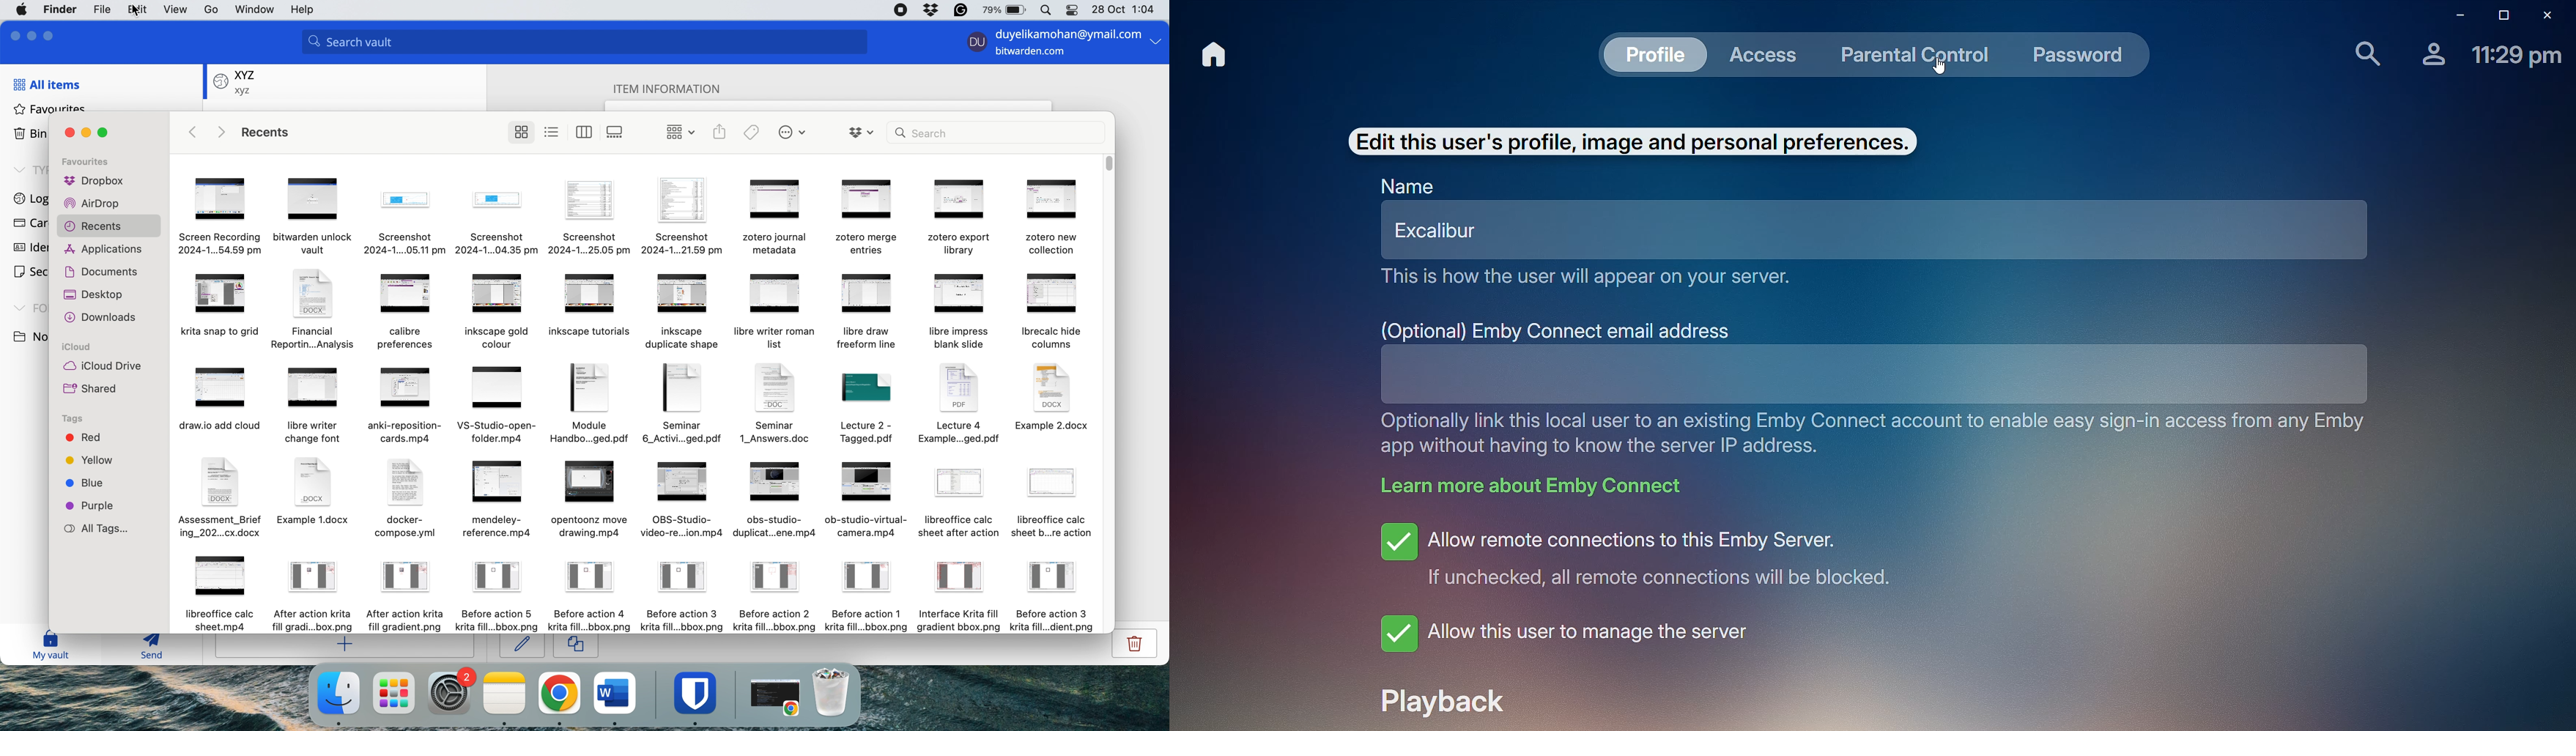  What do you see at coordinates (106, 250) in the screenshot?
I see `applications` at bounding box center [106, 250].